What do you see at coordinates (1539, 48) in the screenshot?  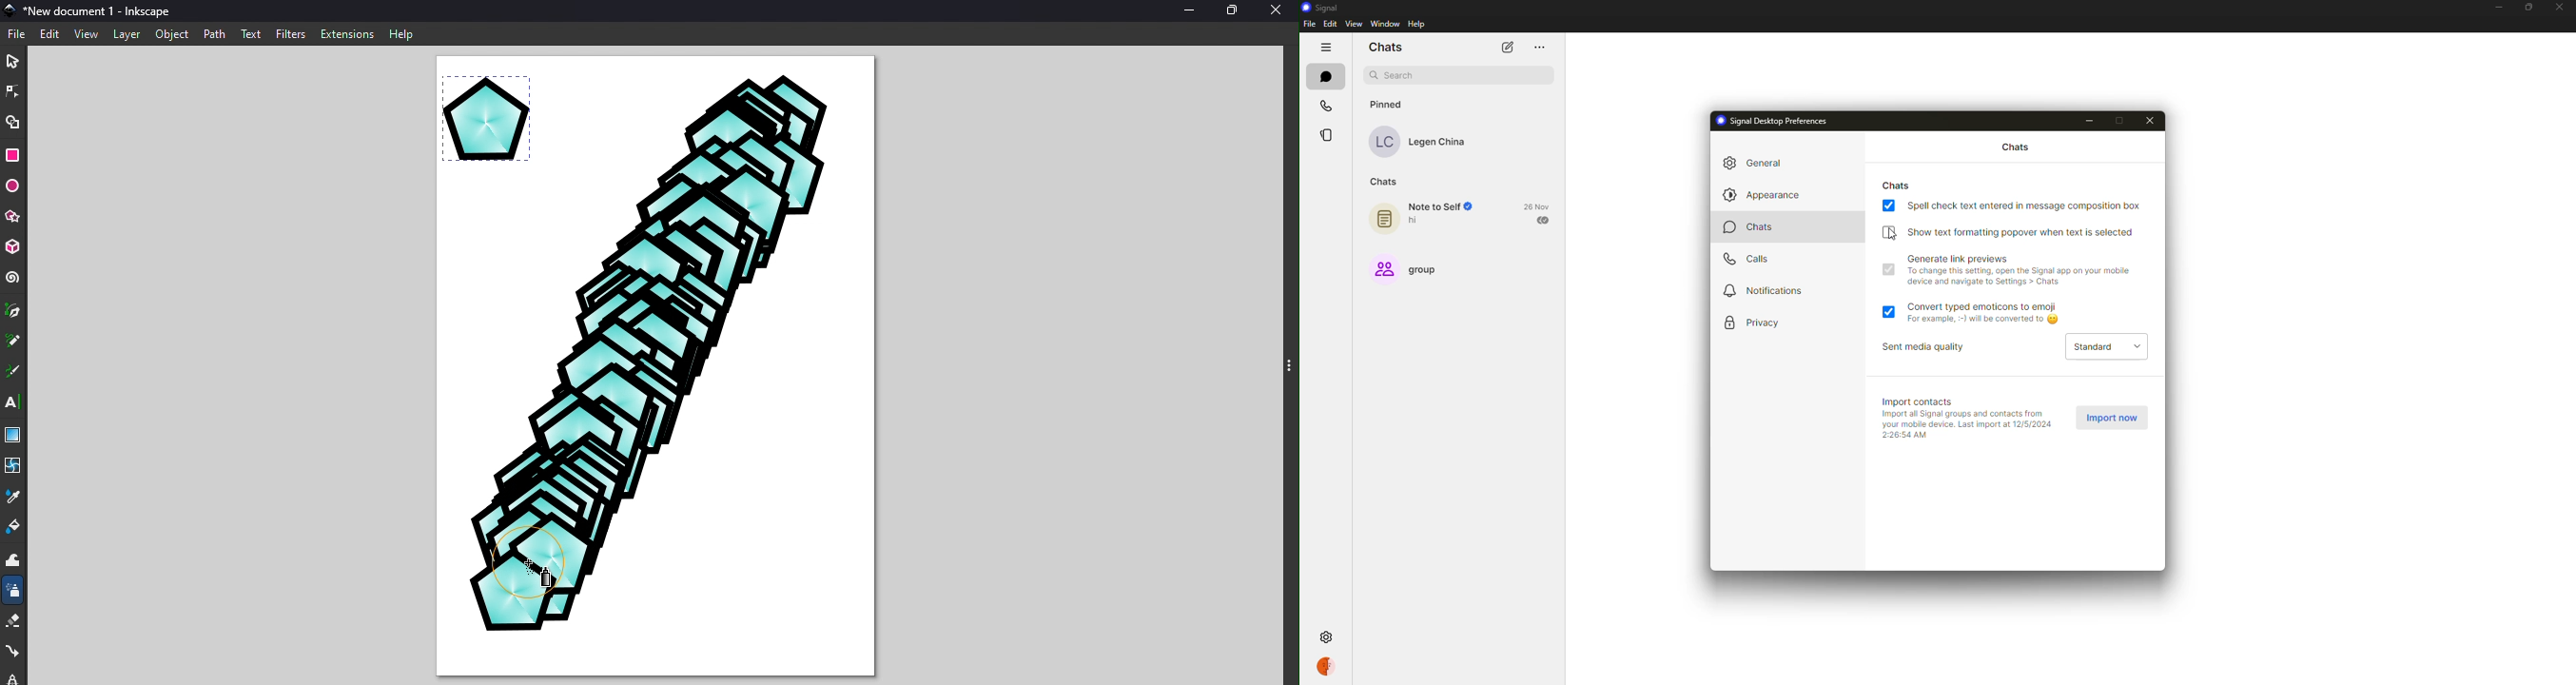 I see `more` at bounding box center [1539, 48].